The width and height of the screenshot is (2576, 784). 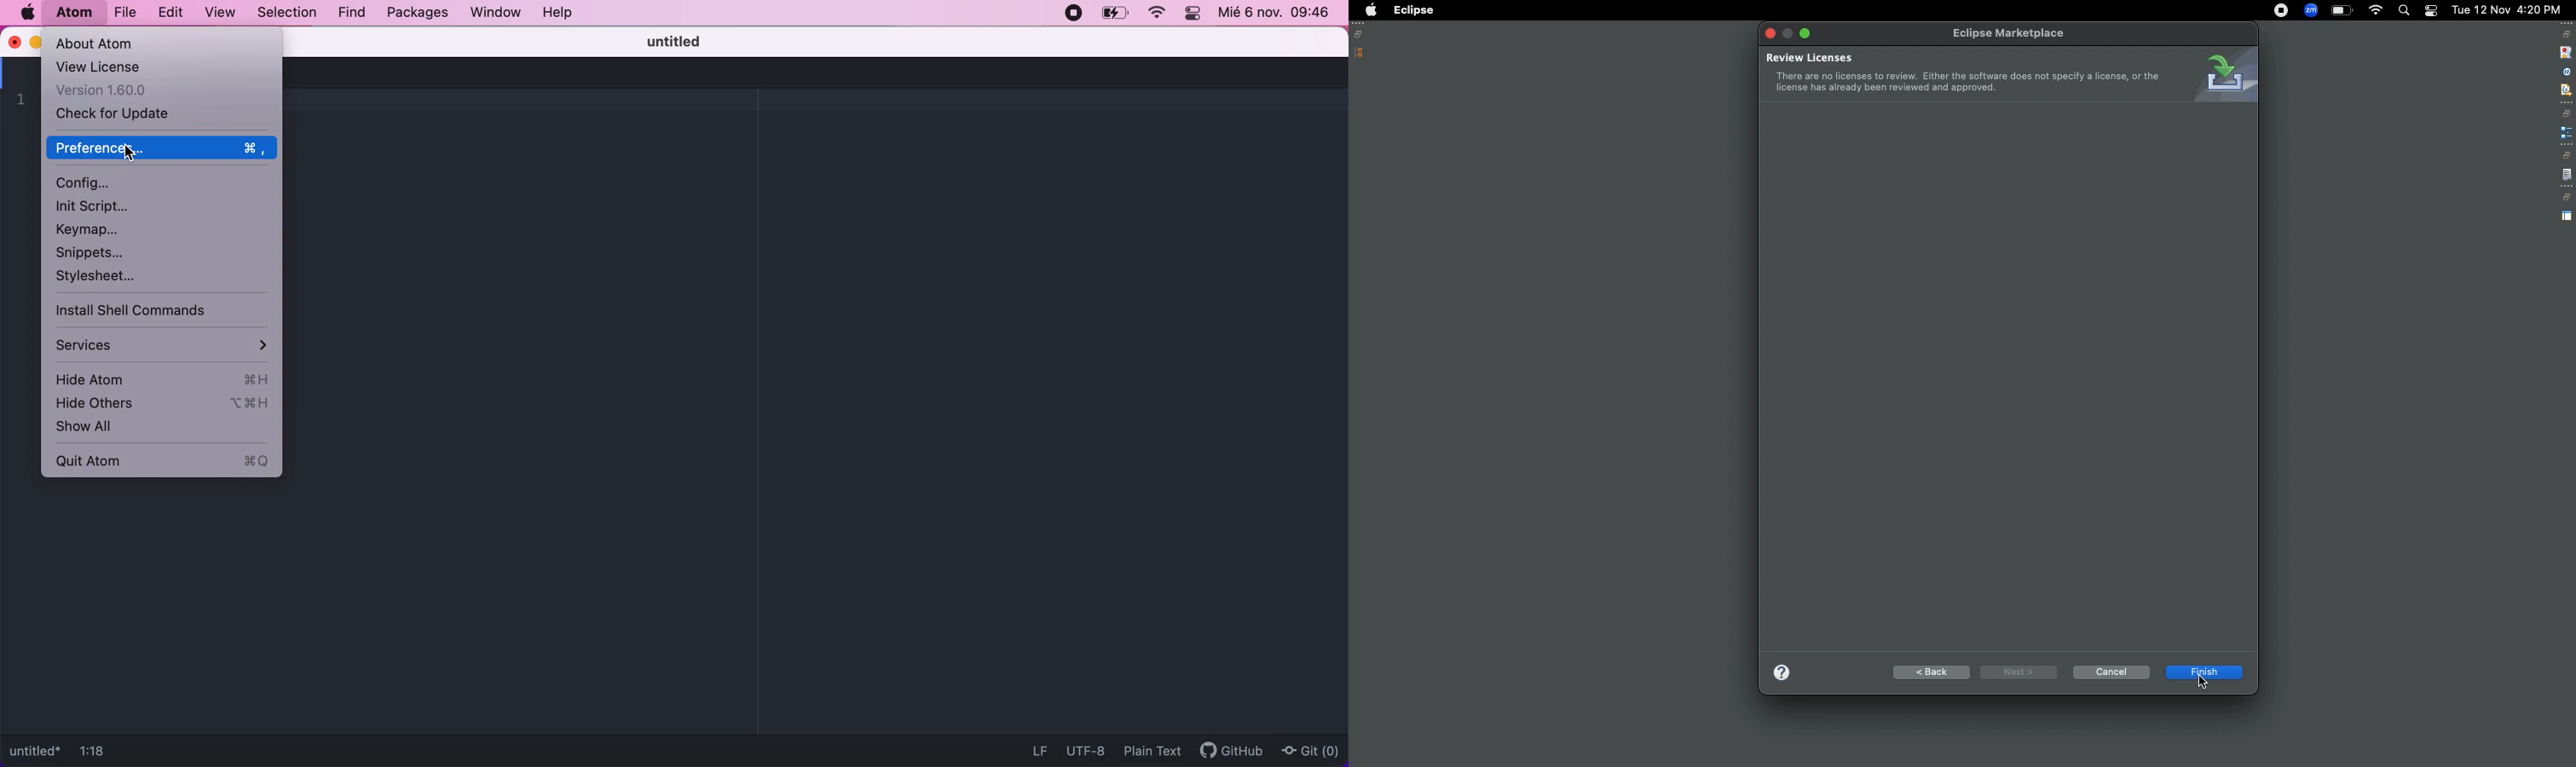 What do you see at coordinates (2508, 9) in the screenshot?
I see `Date/time` at bounding box center [2508, 9].